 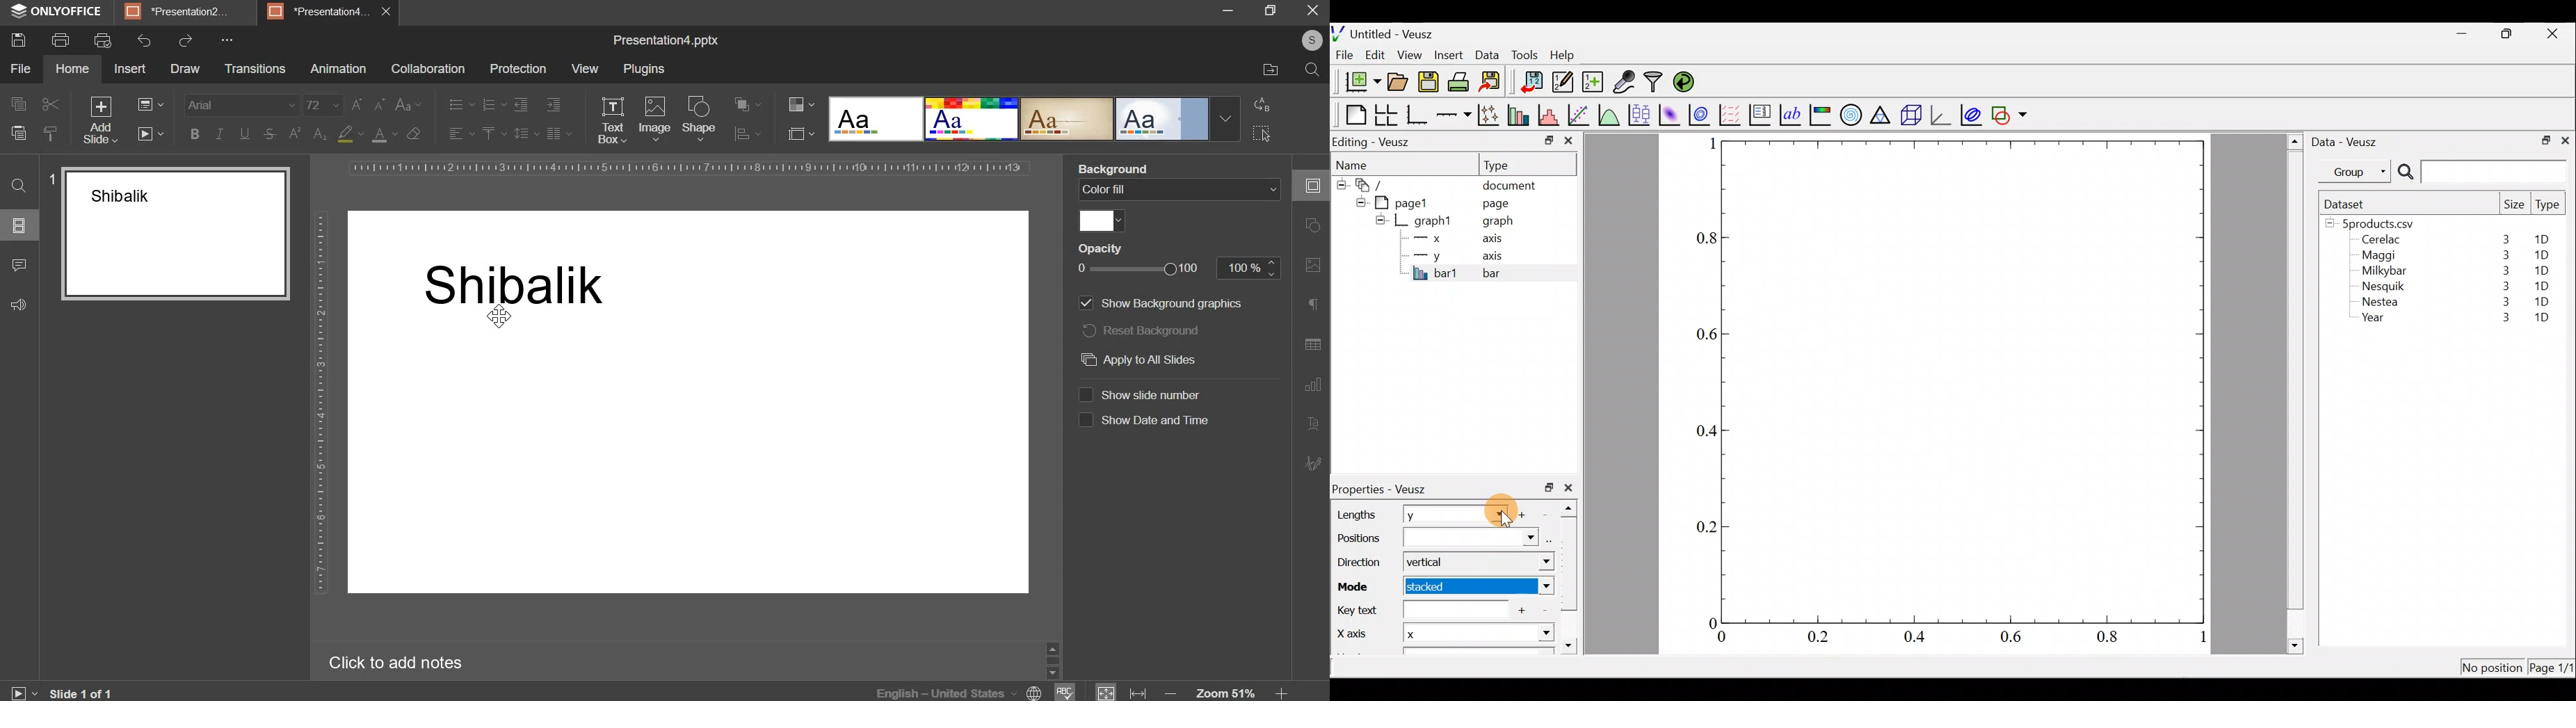 What do you see at coordinates (1430, 84) in the screenshot?
I see `Save the document` at bounding box center [1430, 84].